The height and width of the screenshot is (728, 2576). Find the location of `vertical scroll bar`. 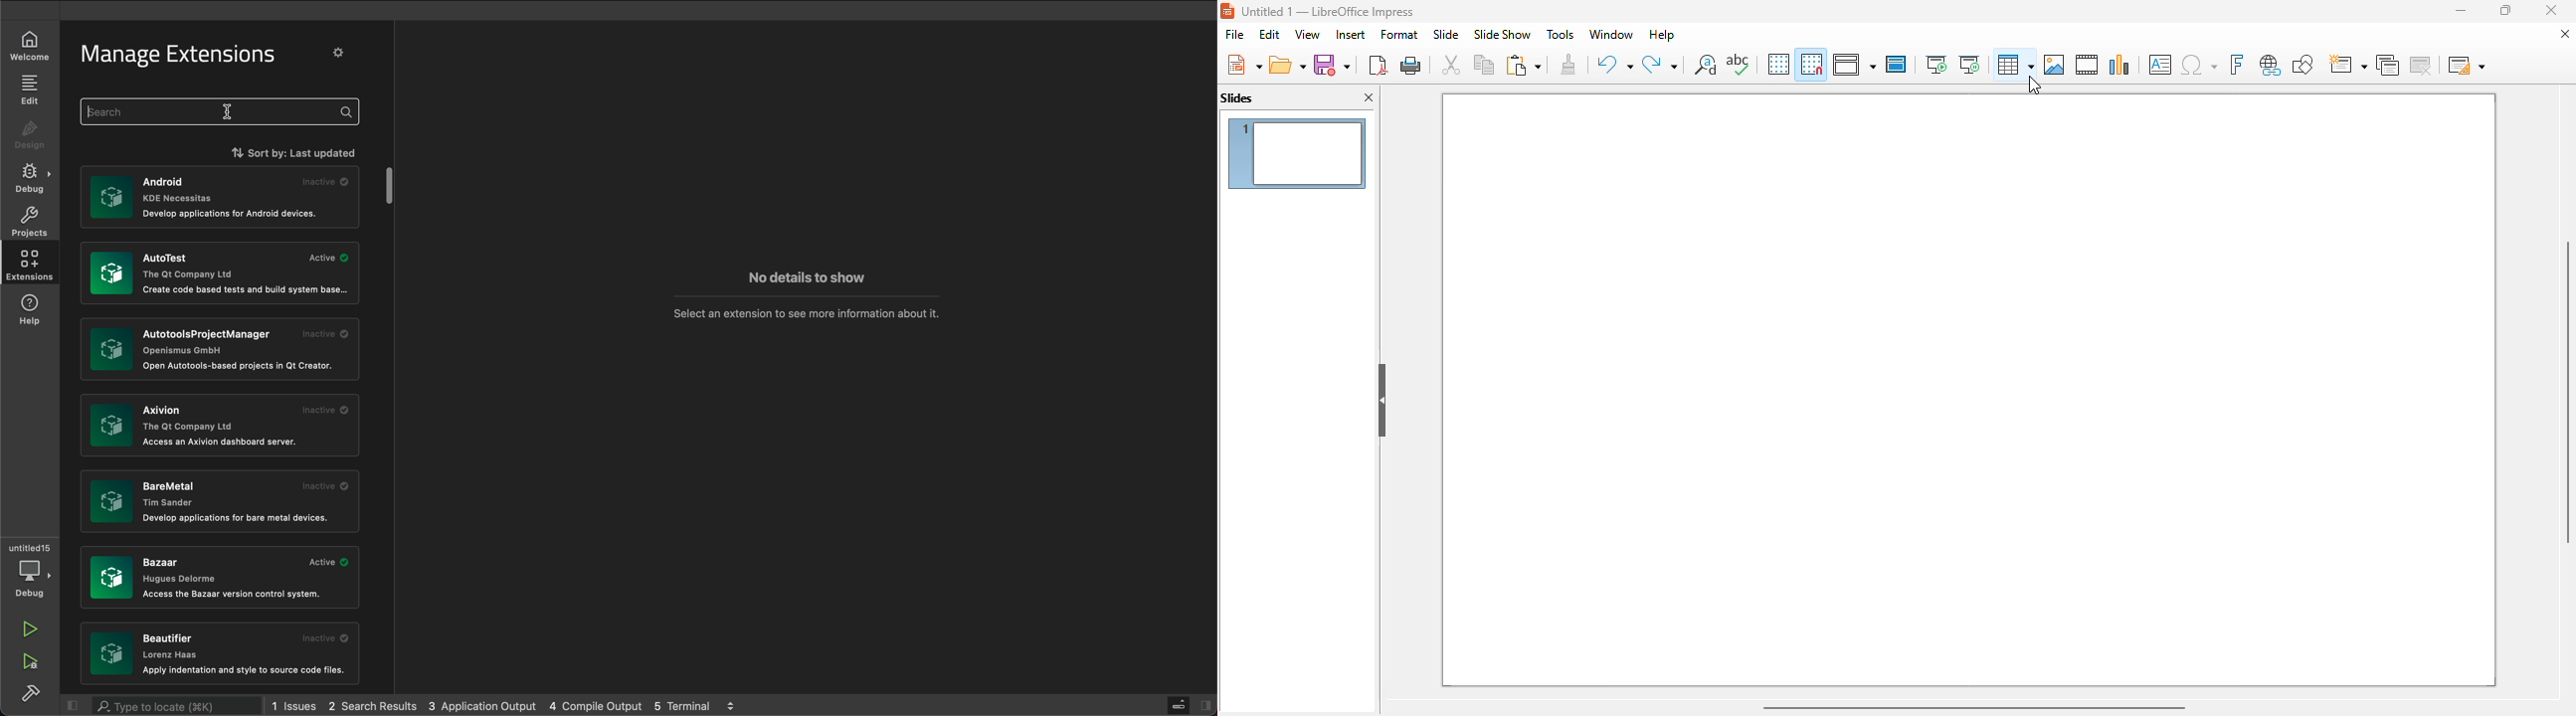

vertical scroll bar is located at coordinates (2566, 391).